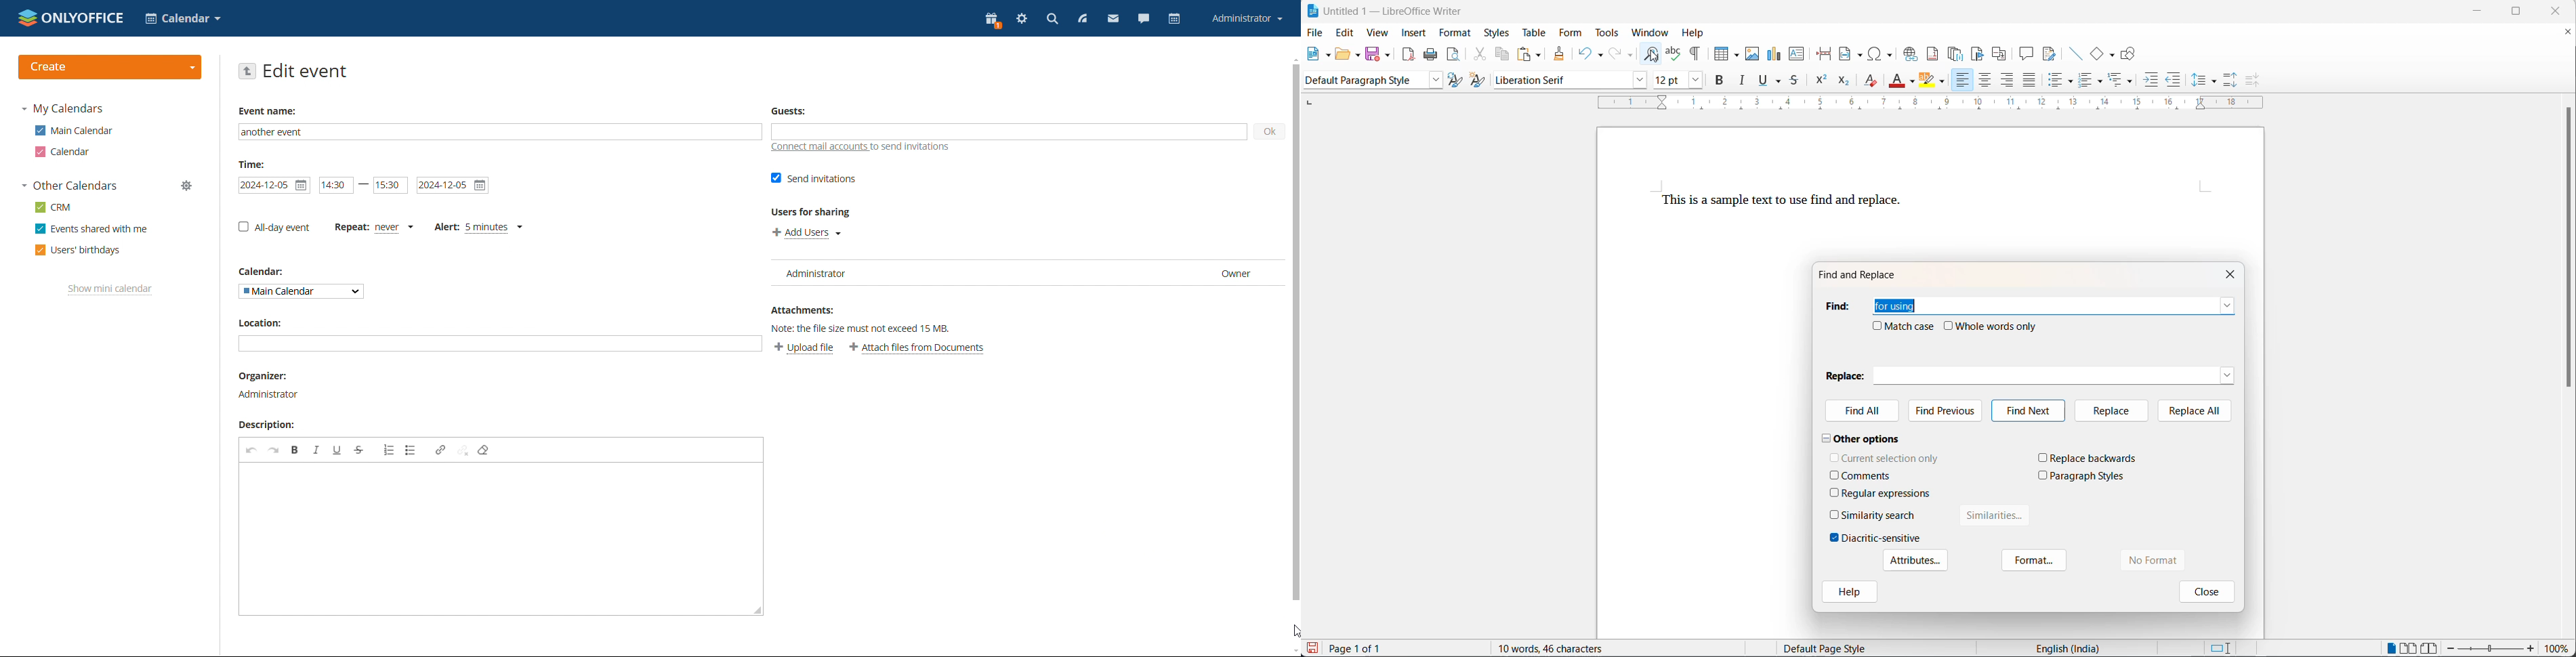 The height and width of the screenshot is (672, 2576). I want to click on increase indent, so click(2152, 82).